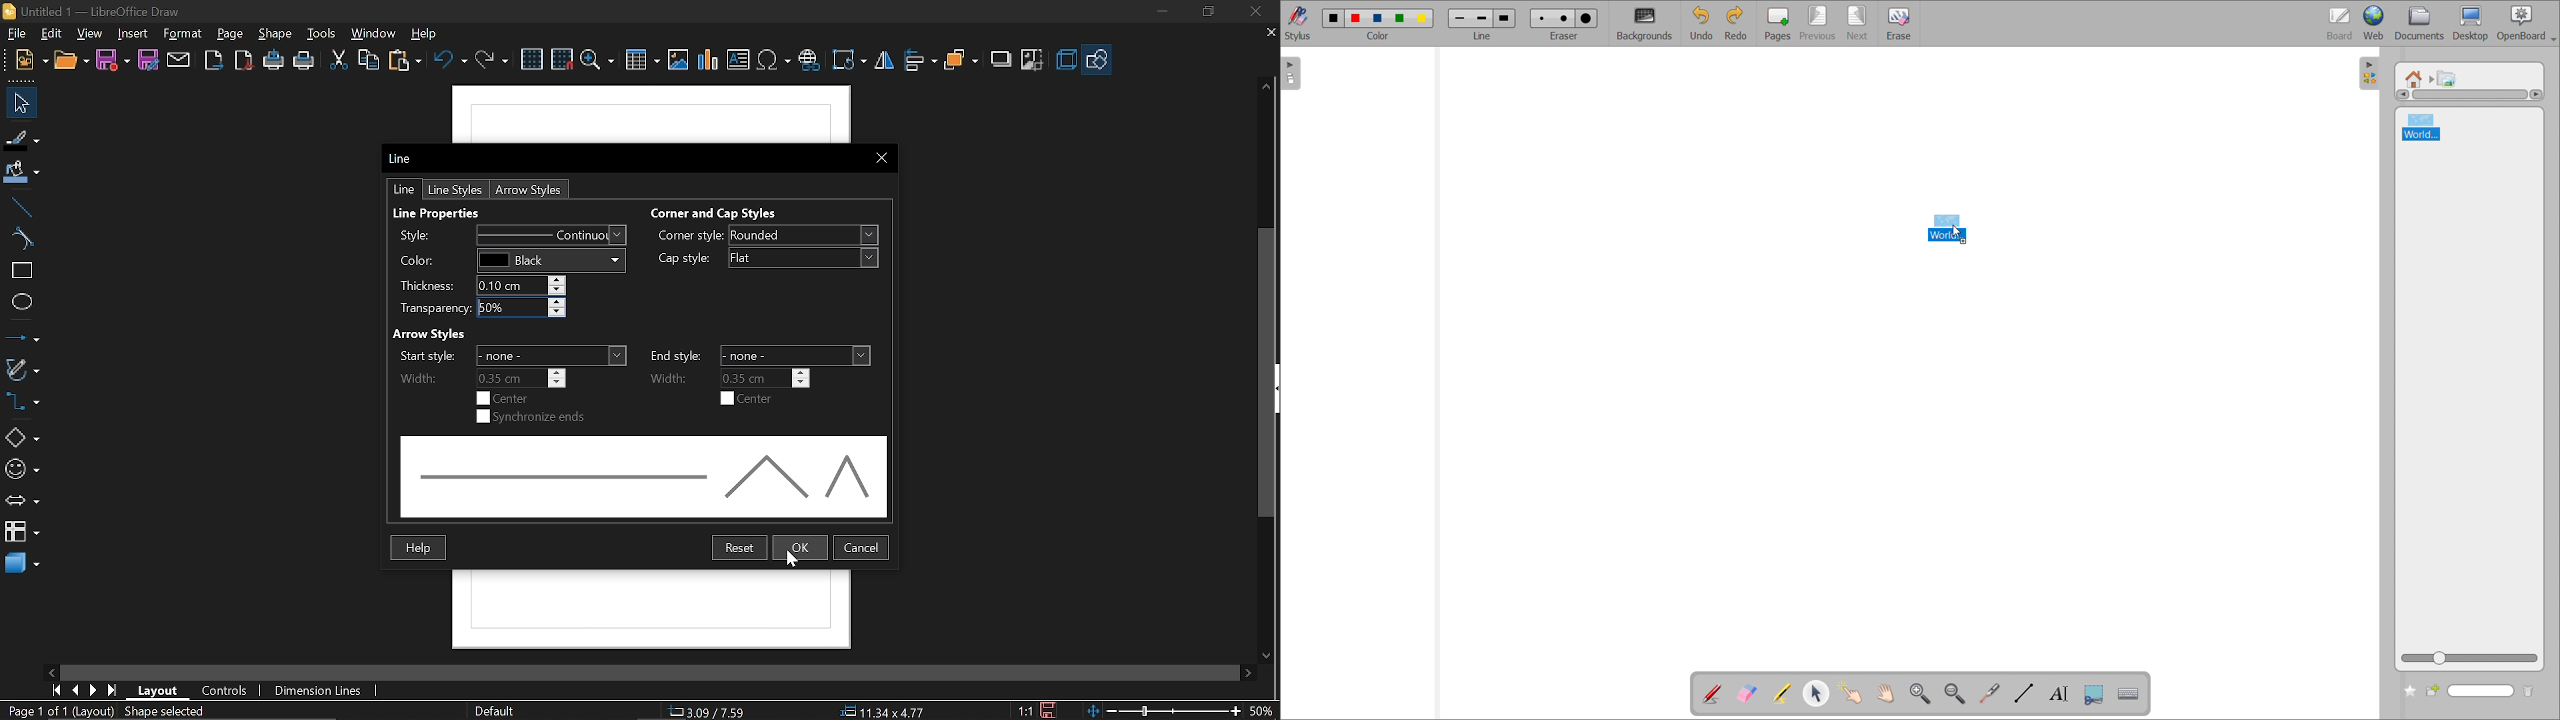 This screenshot has height=728, width=2576. I want to click on vertical scrollbar, so click(1266, 372).